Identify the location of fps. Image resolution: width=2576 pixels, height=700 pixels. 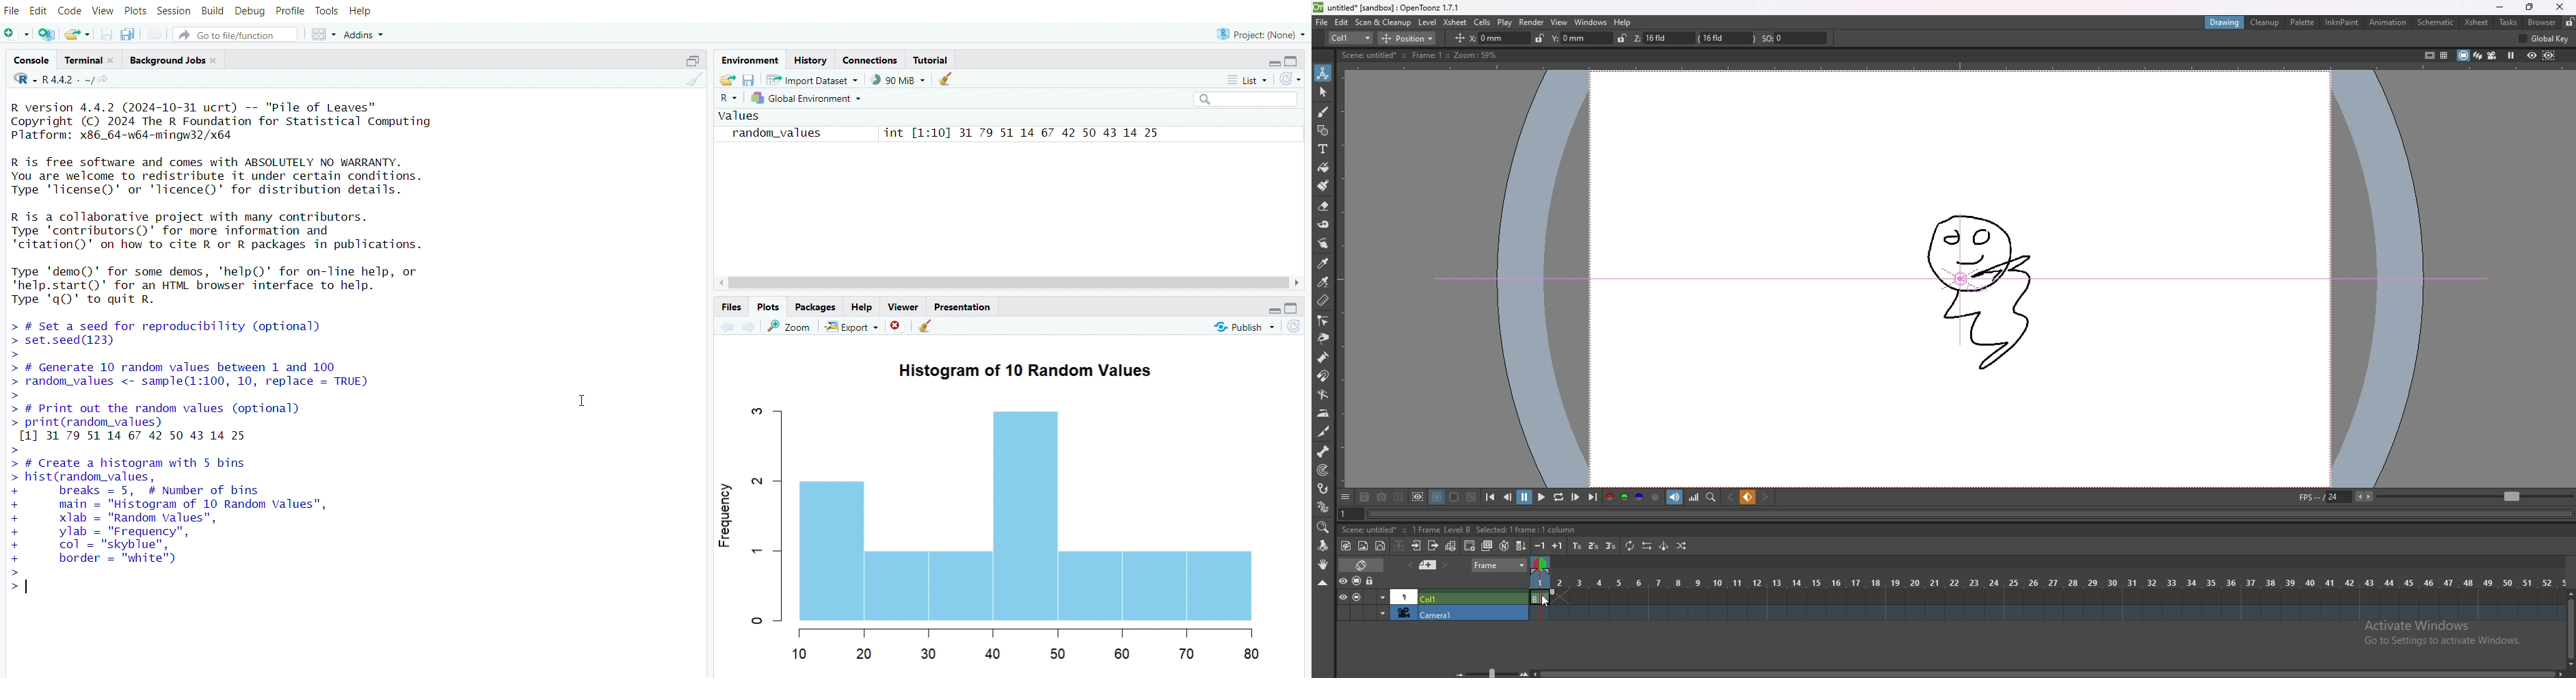
(2433, 496).